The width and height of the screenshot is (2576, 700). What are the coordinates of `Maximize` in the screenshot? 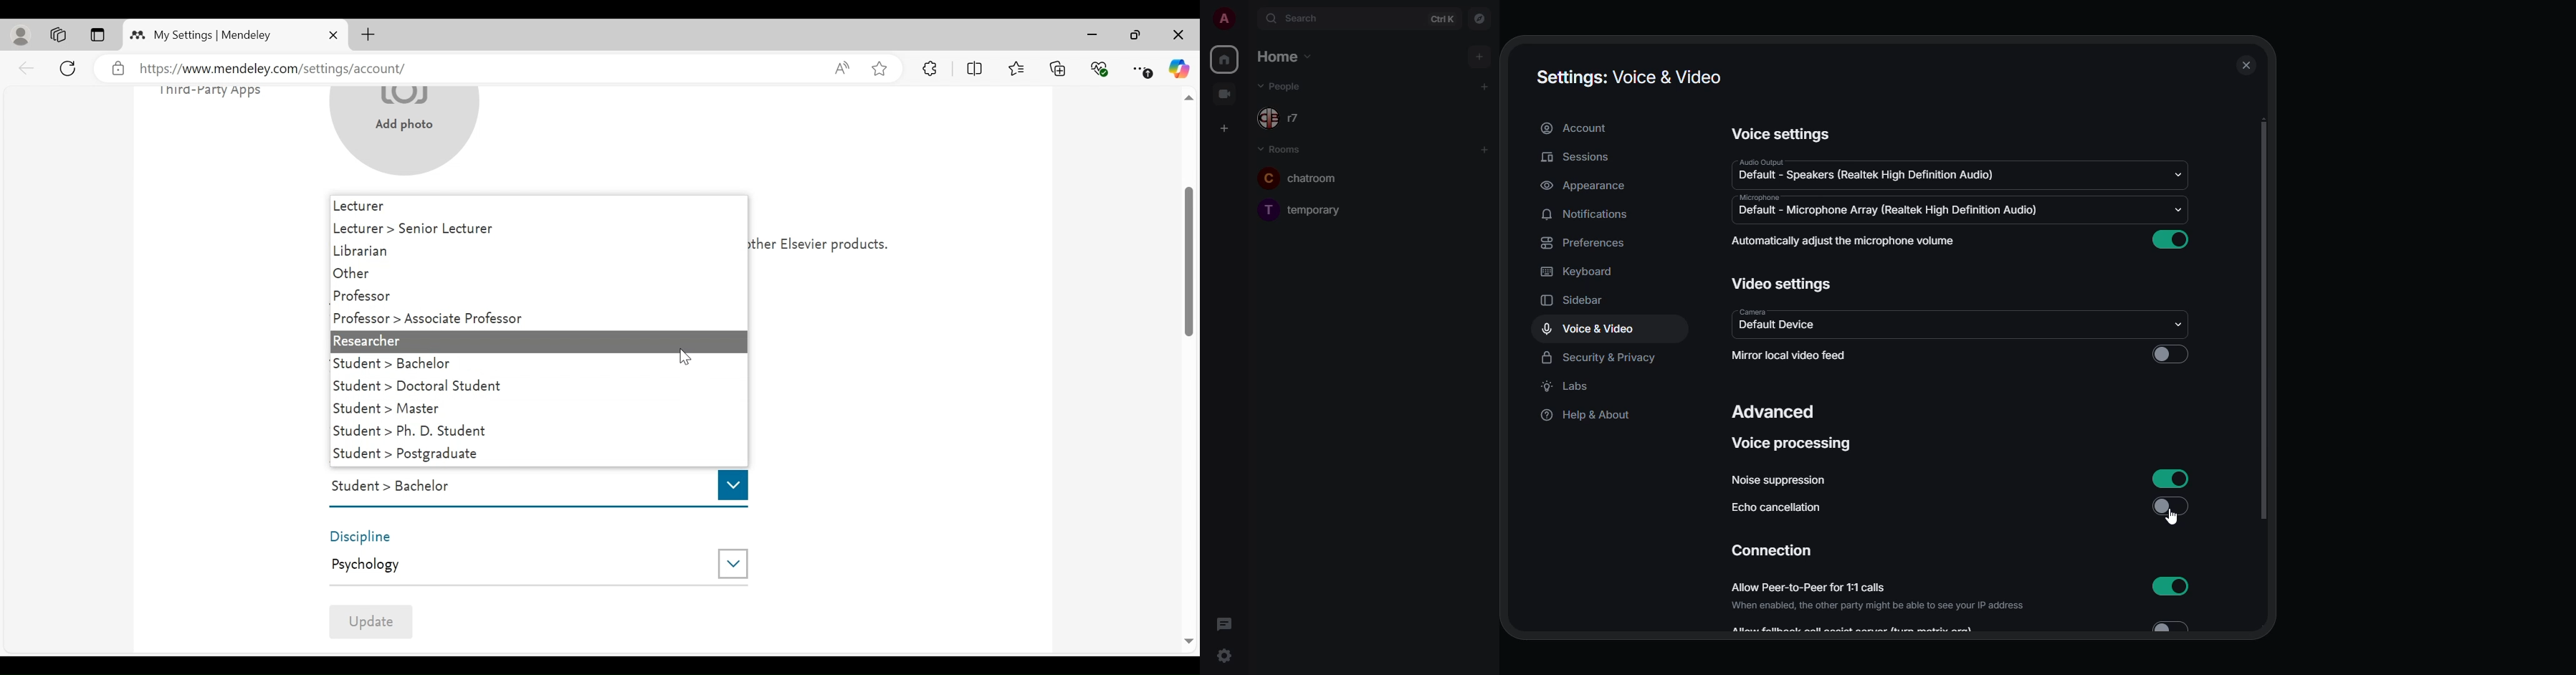 It's located at (1136, 36).